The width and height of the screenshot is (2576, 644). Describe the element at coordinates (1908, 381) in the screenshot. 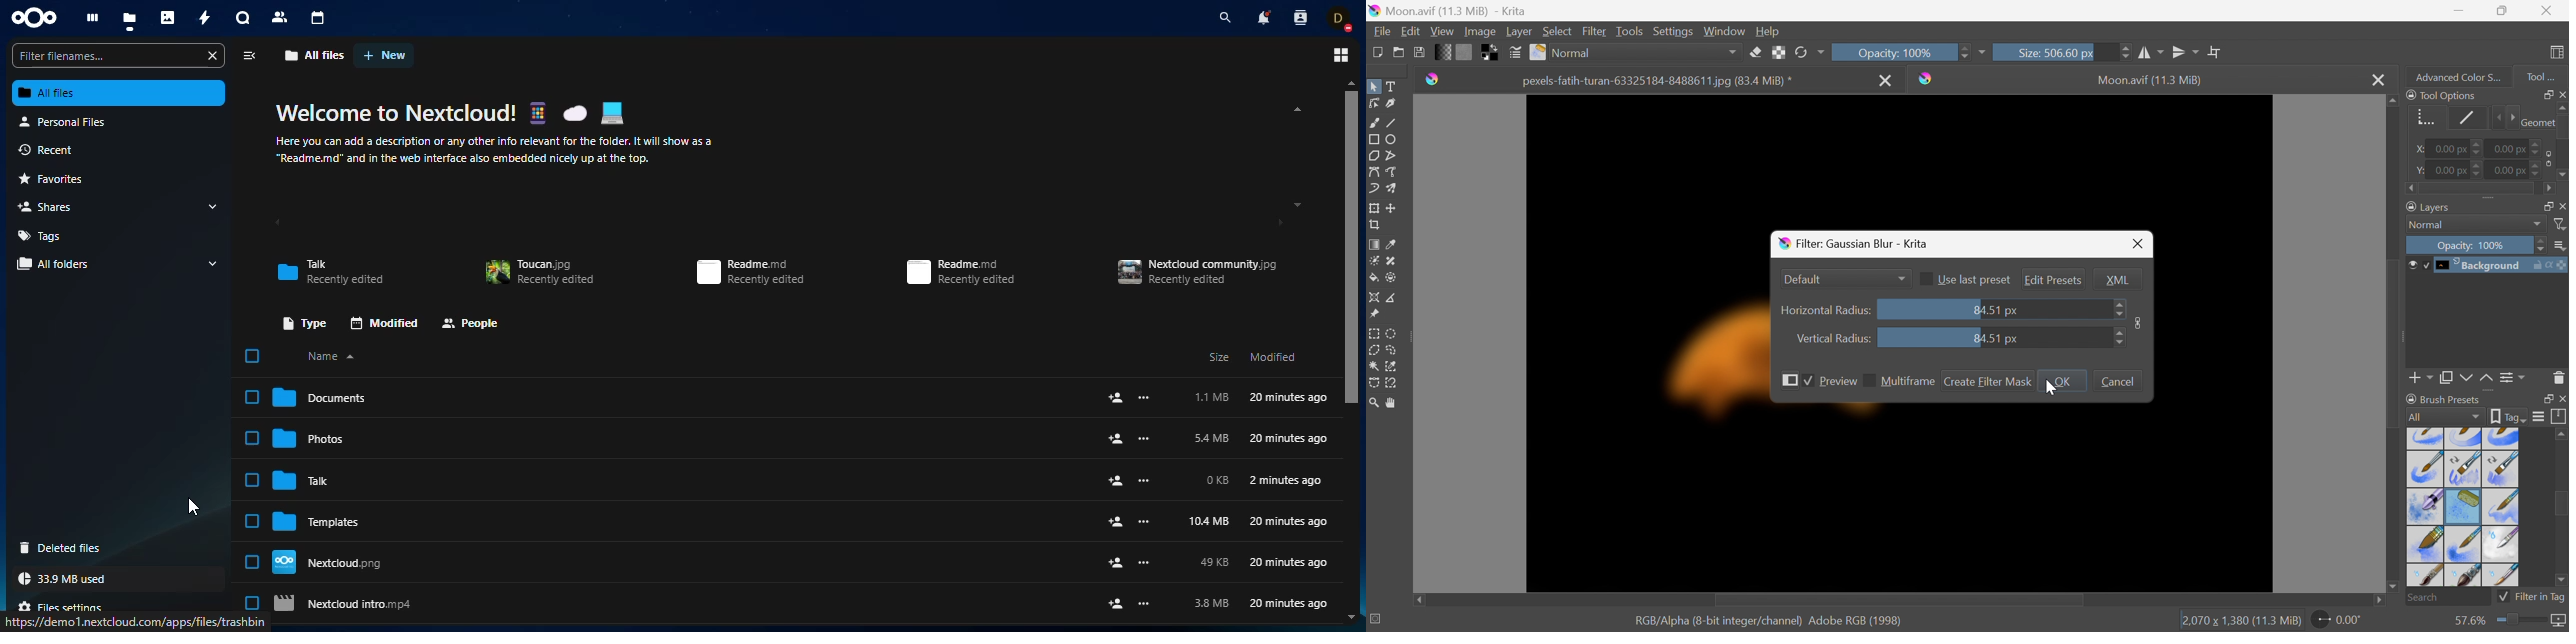

I see `Multiframe` at that location.